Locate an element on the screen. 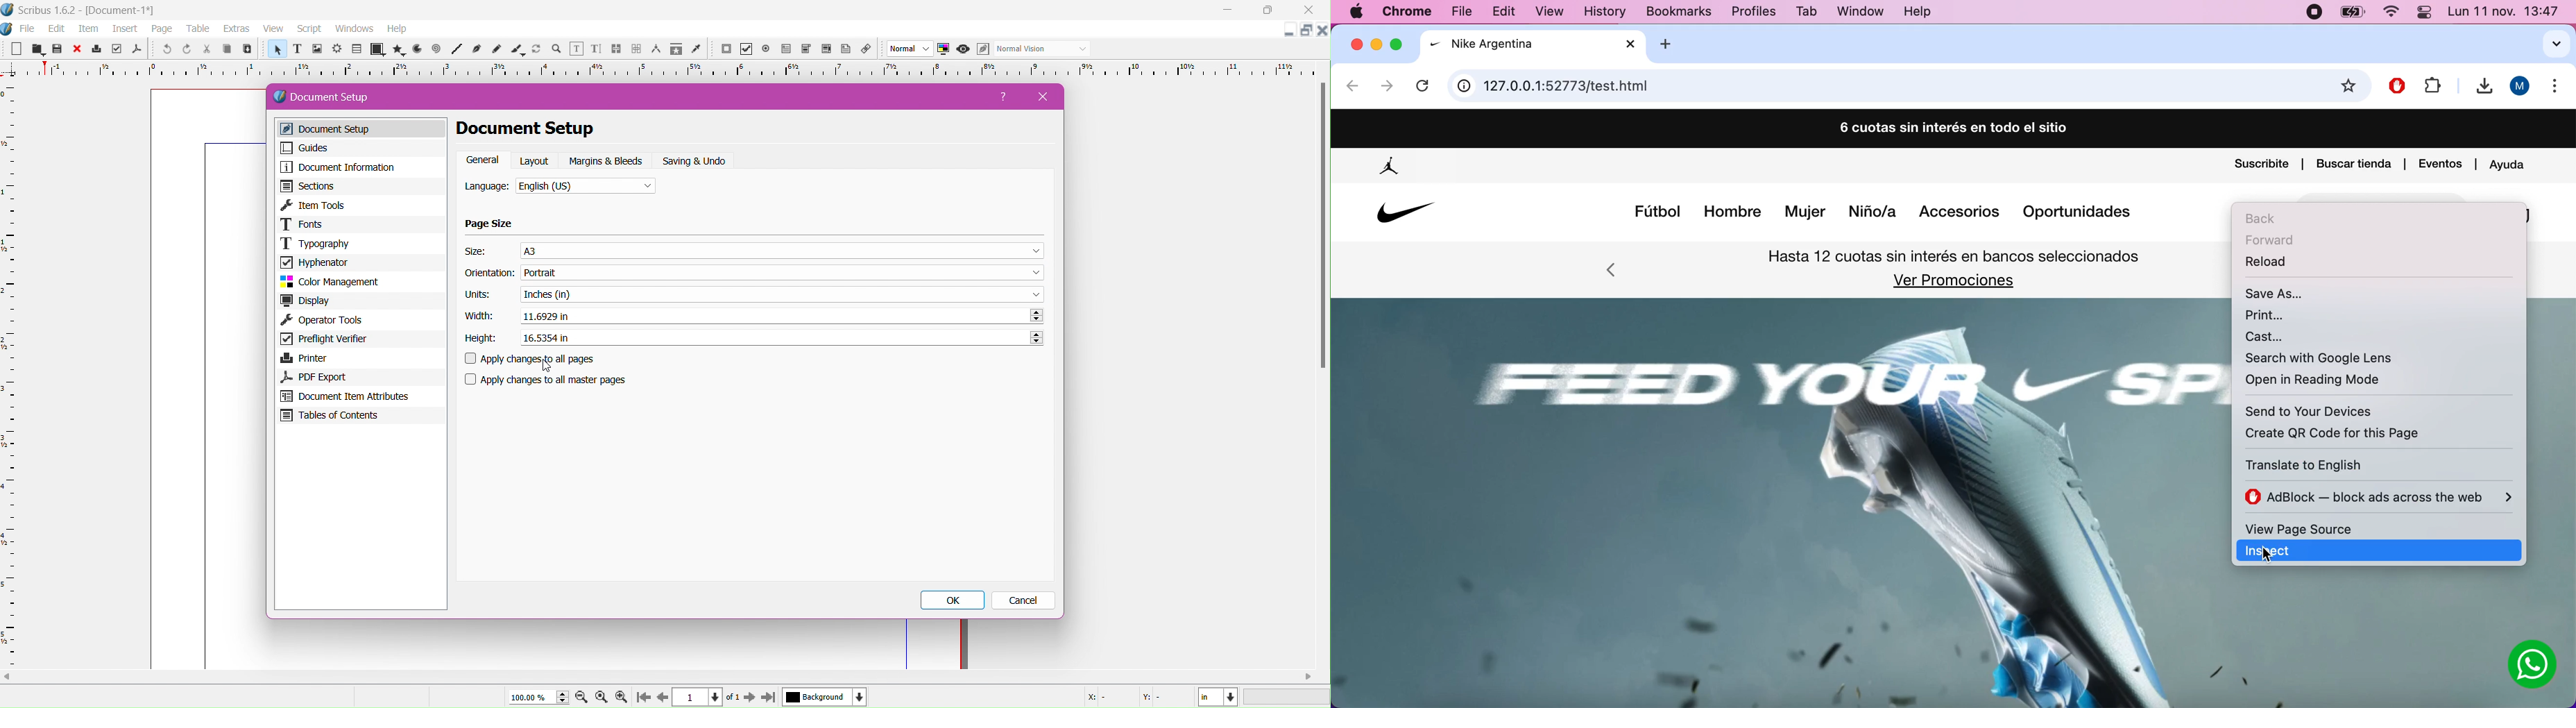  minimize document is located at coordinates (1285, 33).